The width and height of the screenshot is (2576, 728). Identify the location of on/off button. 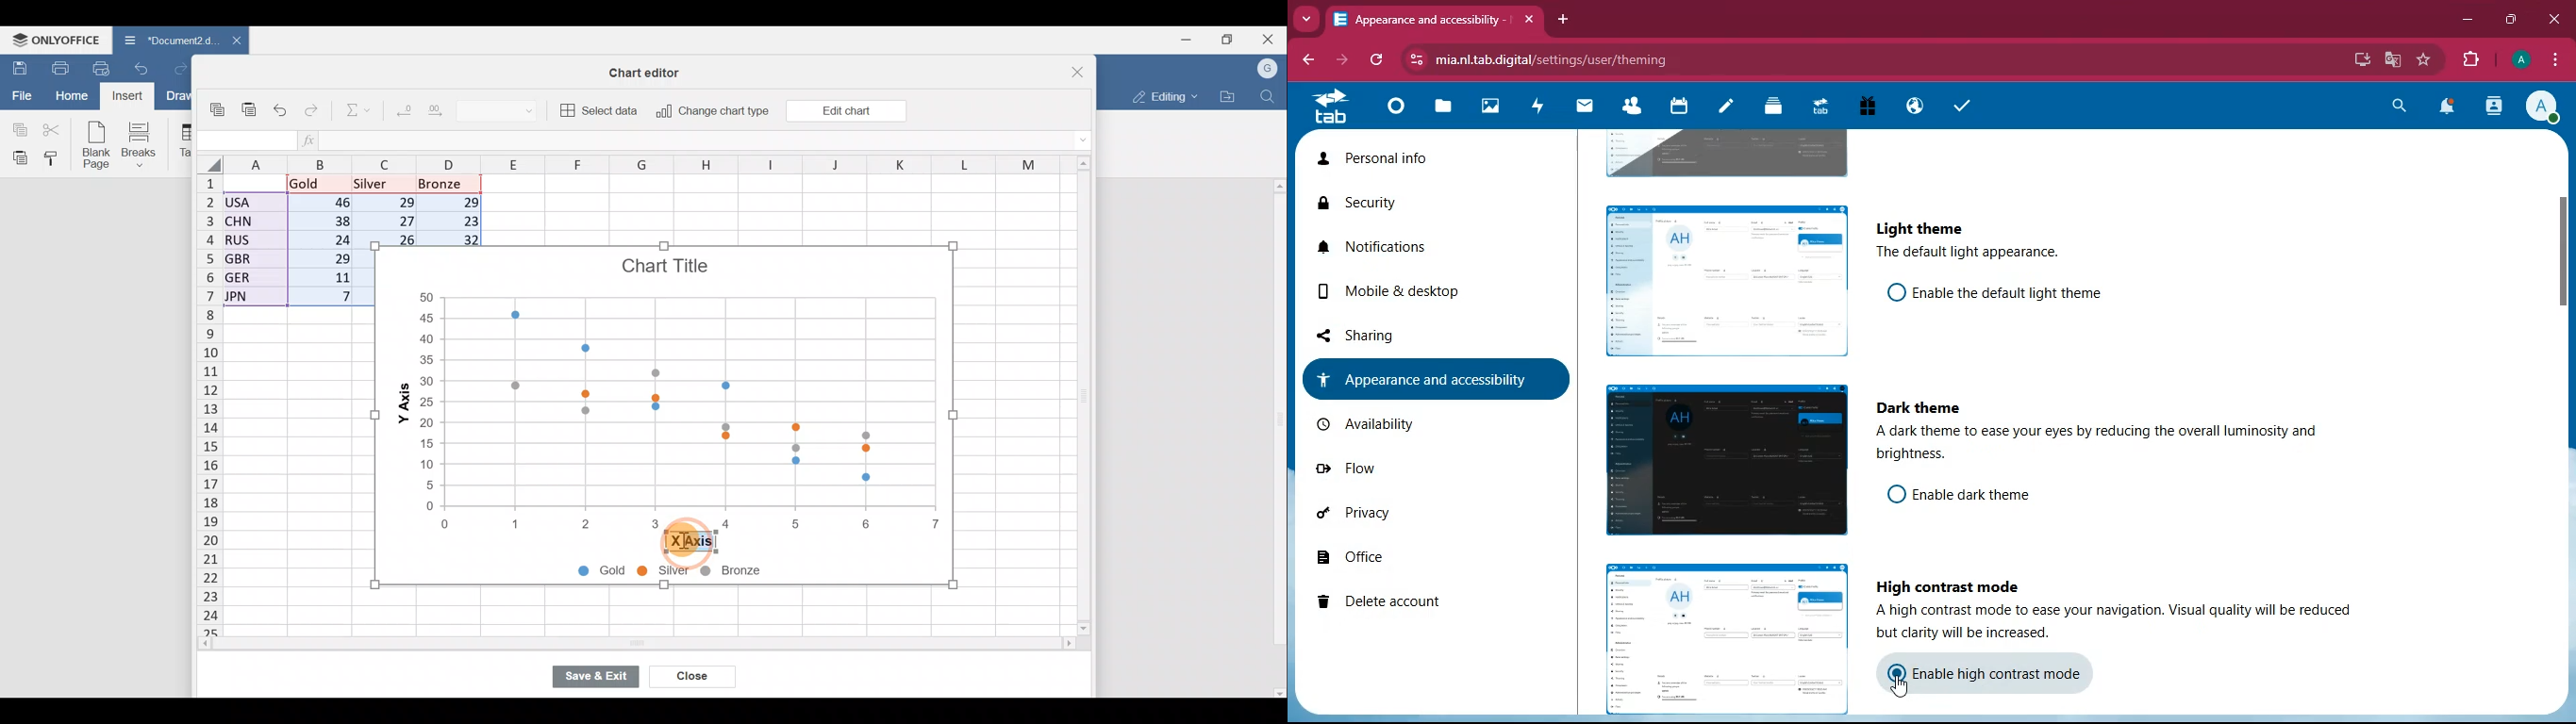
(1891, 493).